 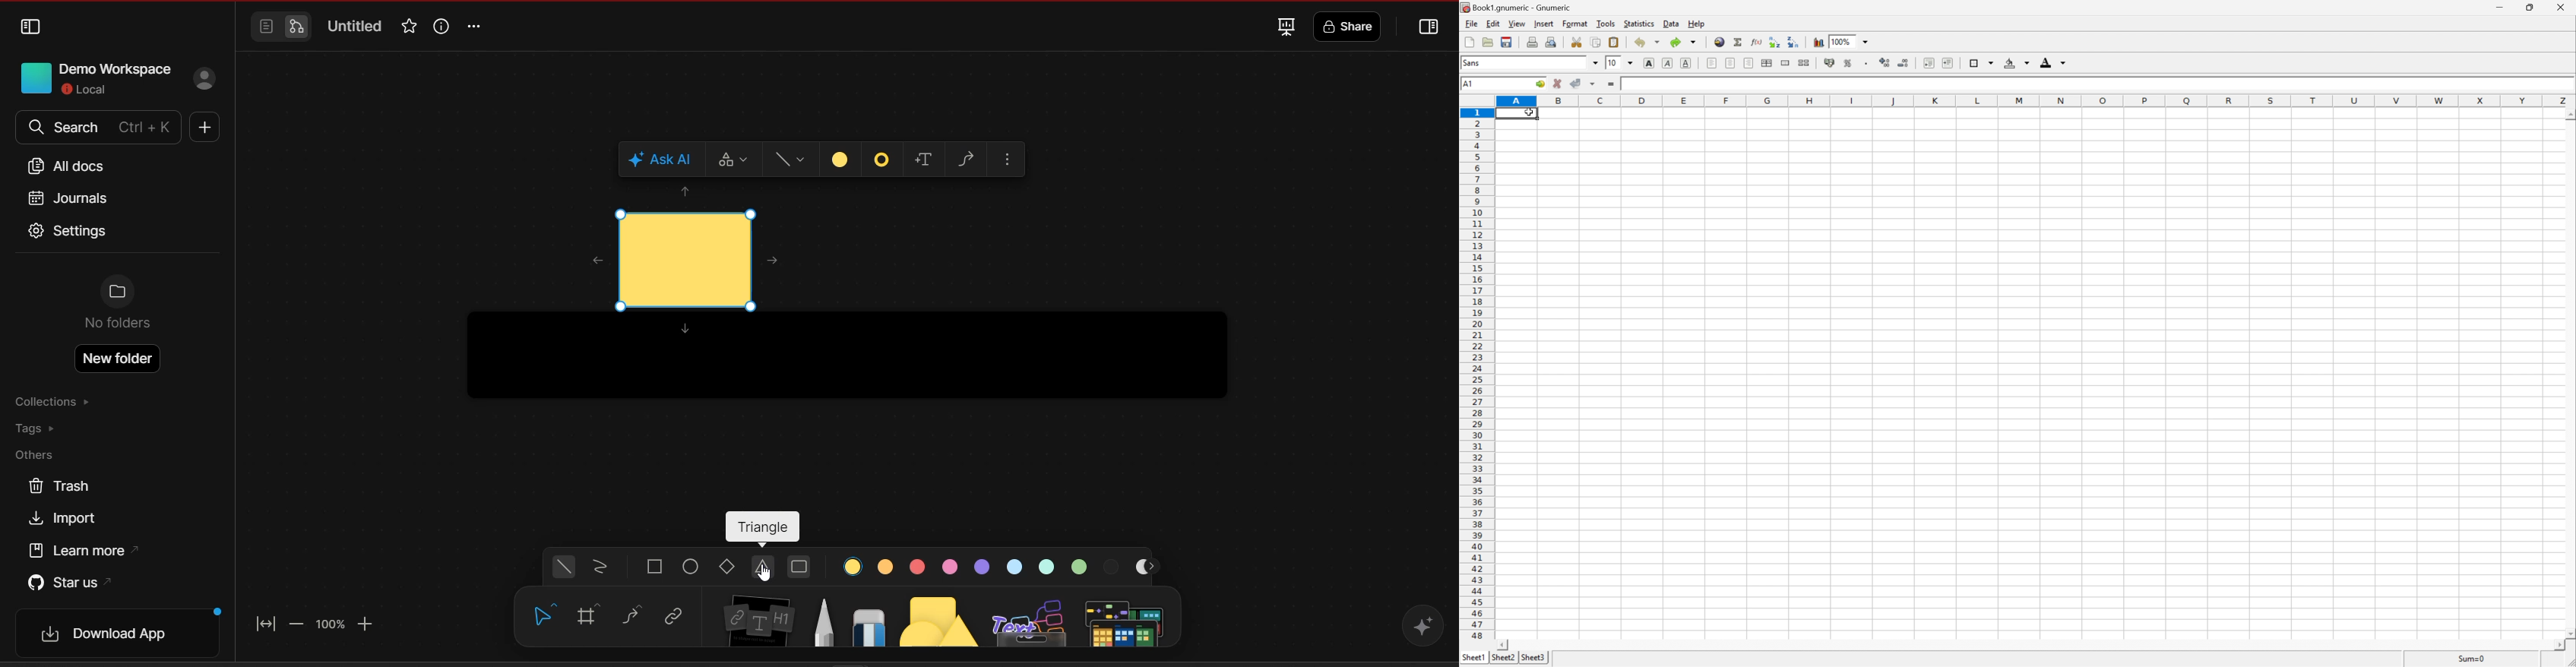 I want to click on color 9, so click(x=1113, y=565).